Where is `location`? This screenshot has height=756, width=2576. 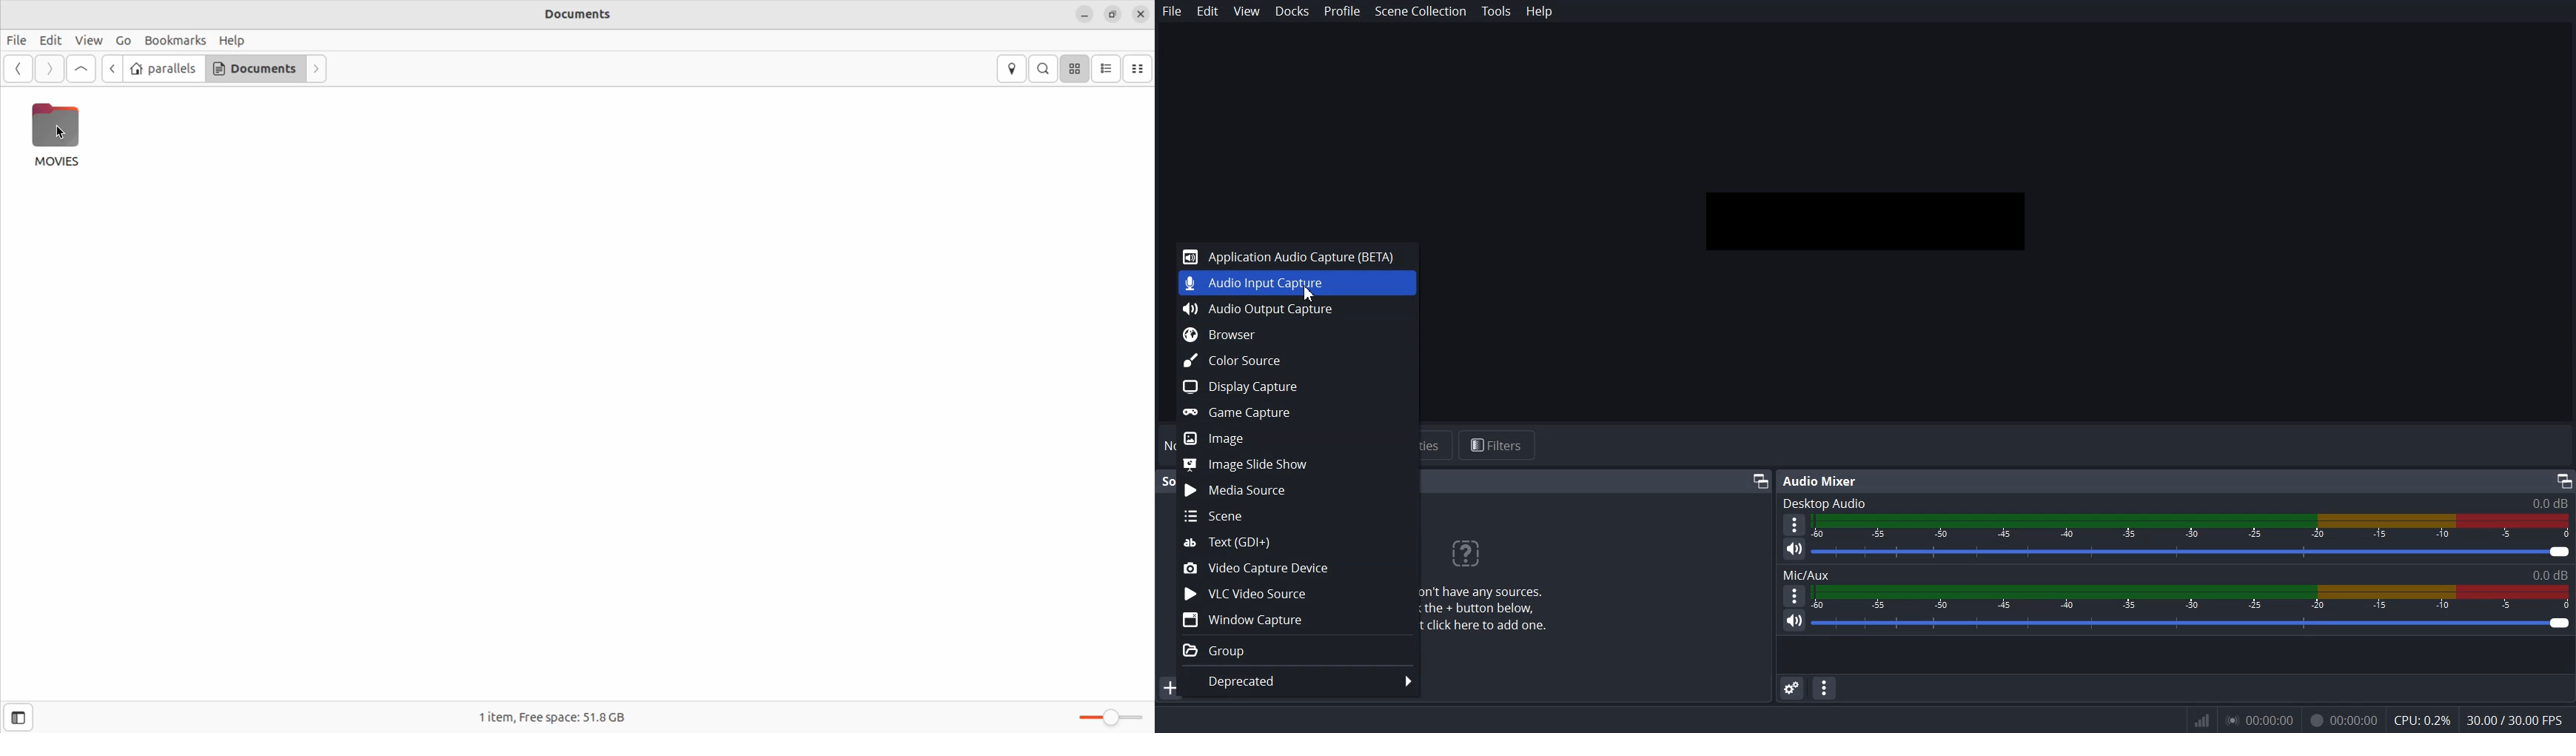 location is located at coordinates (1013, 69).